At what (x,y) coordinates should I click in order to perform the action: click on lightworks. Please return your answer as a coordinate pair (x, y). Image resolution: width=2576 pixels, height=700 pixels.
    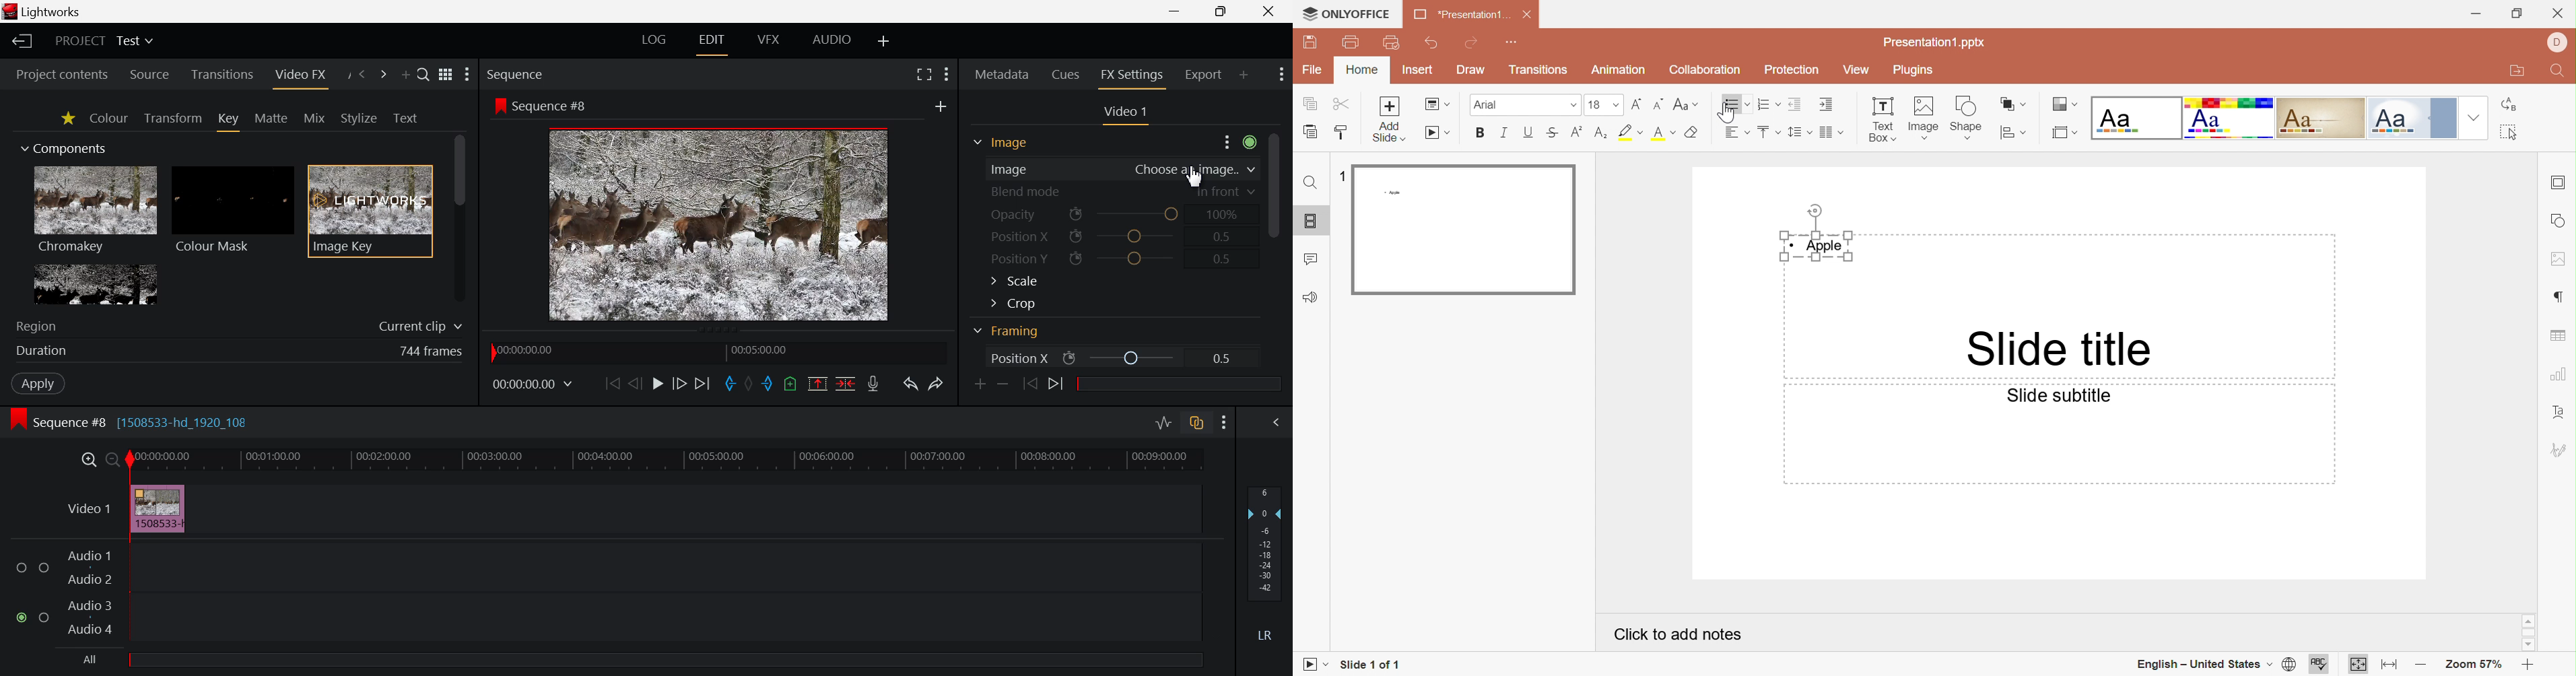
    Looking at the image, I should click on (44, 12).